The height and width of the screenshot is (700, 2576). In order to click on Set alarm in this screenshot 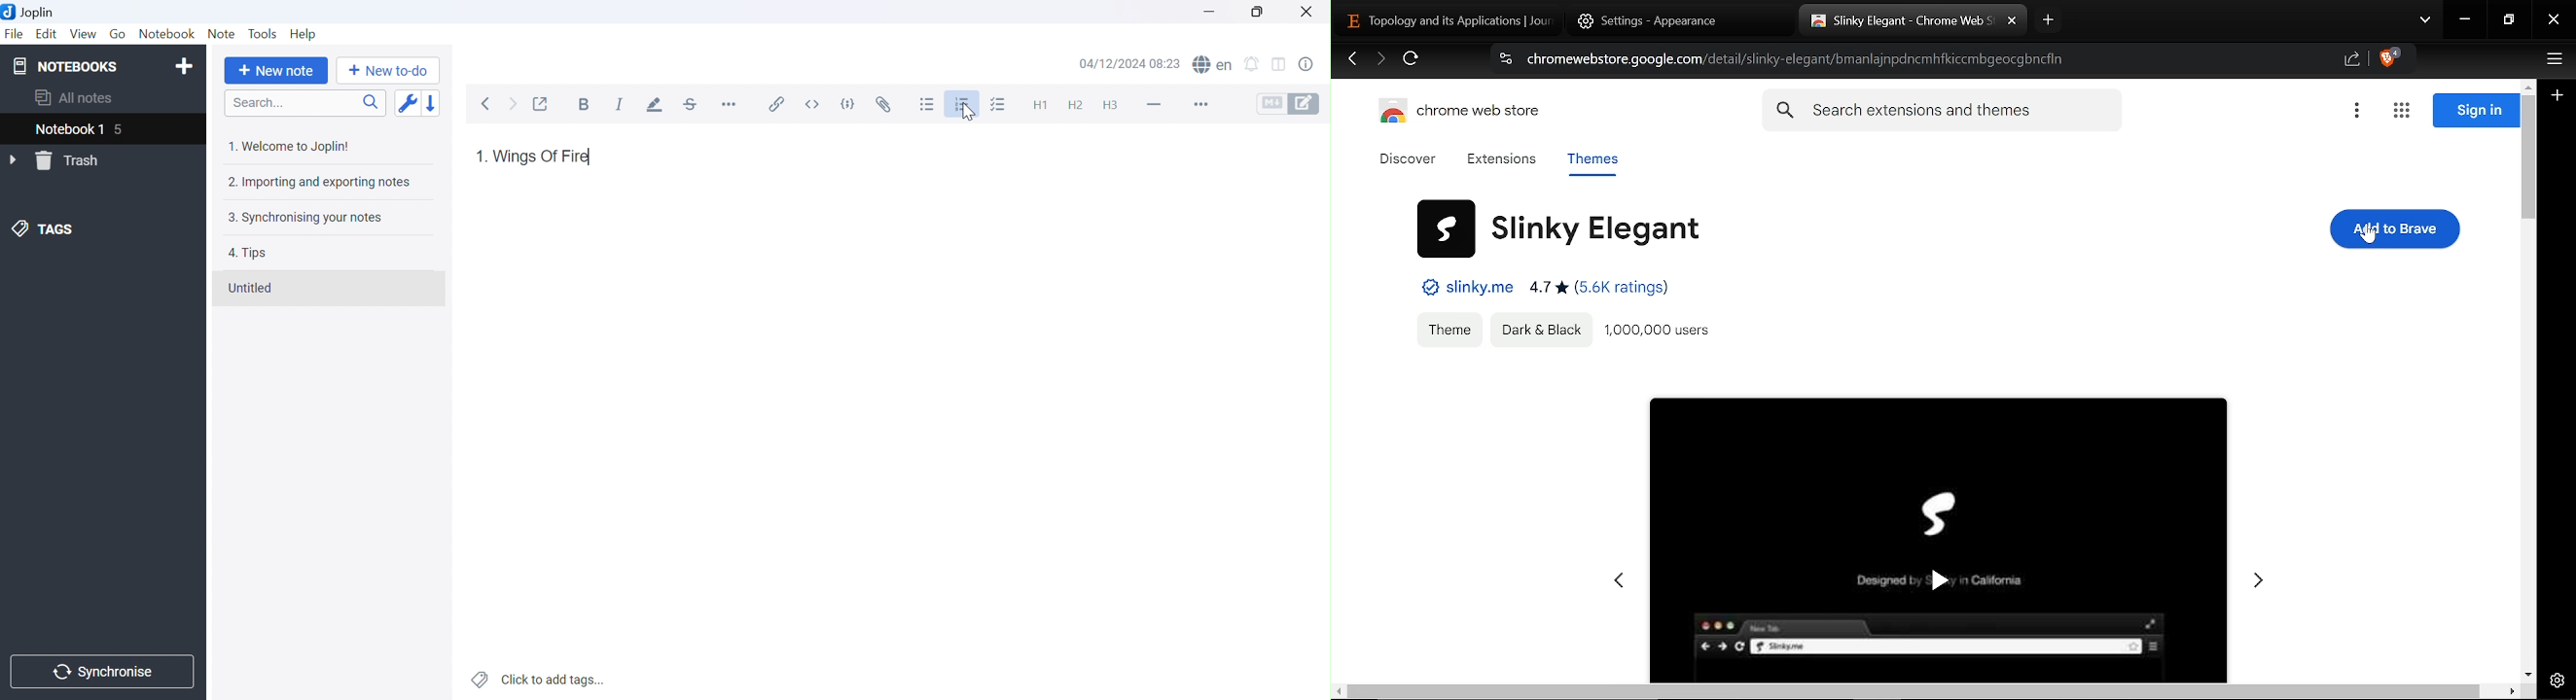, I will do `click(1257, 62)`.